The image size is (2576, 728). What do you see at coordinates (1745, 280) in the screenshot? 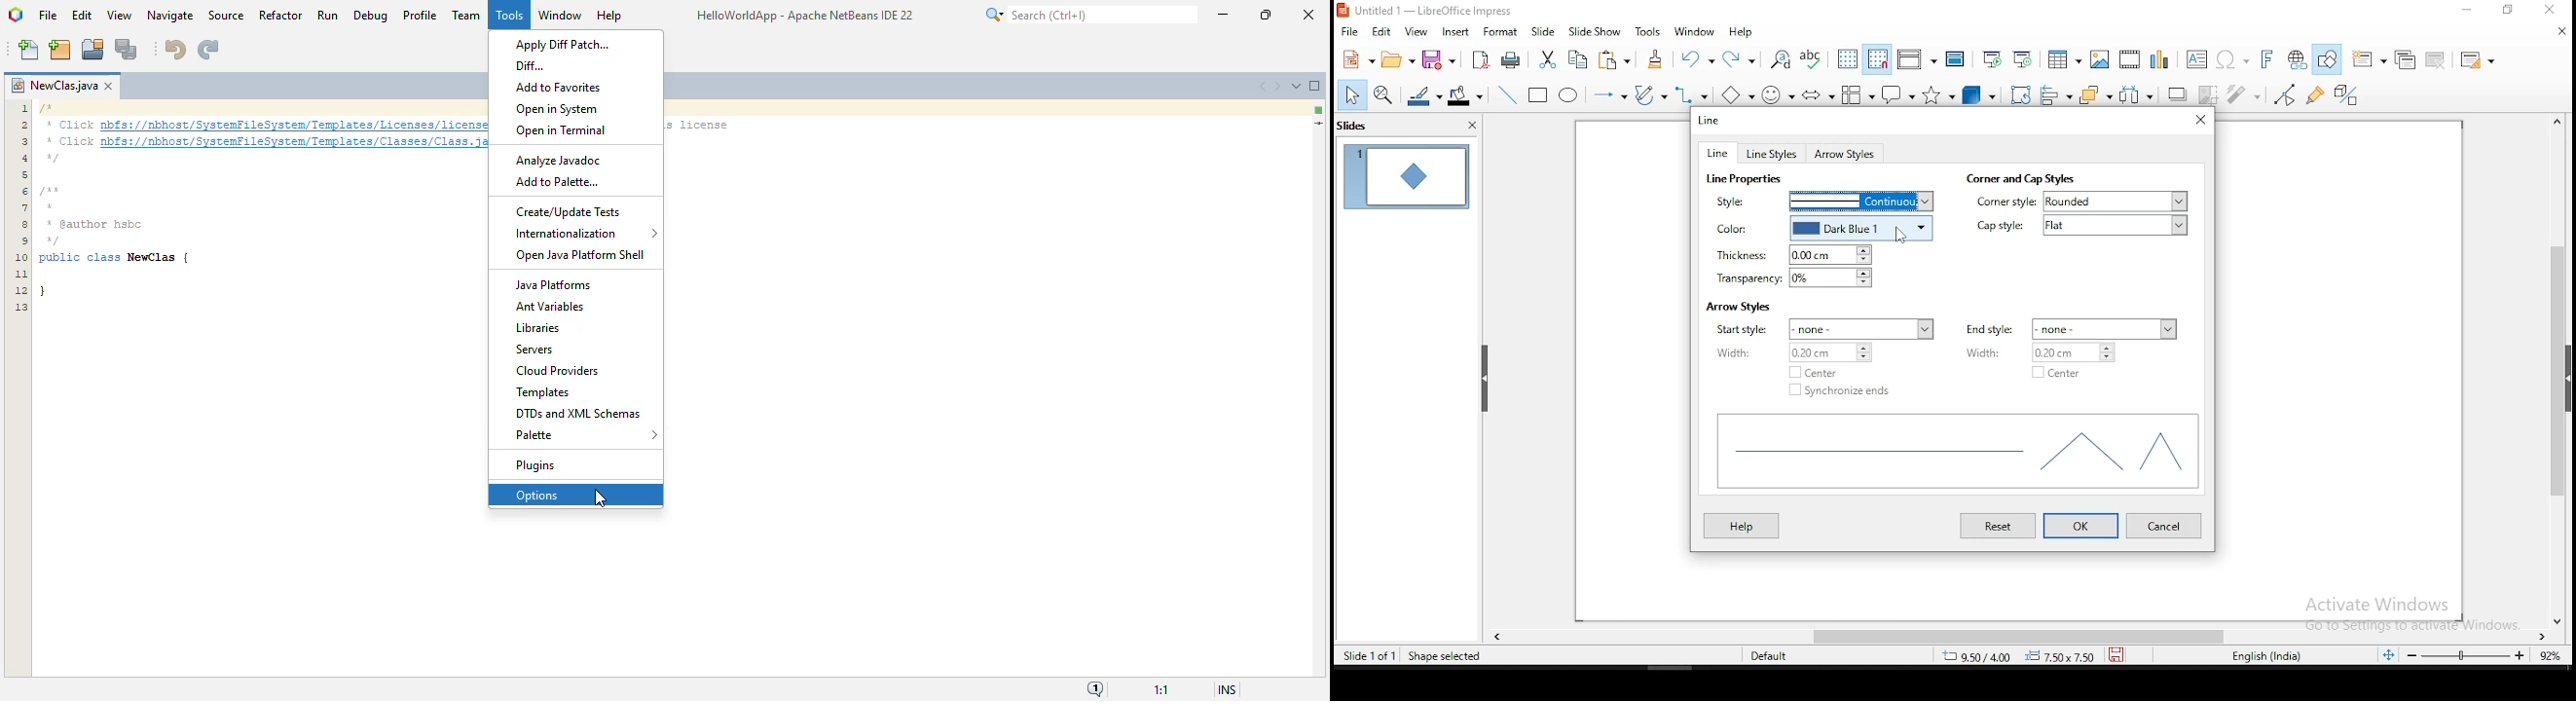
I see `transperancy` at bounding box center [1745, 280].